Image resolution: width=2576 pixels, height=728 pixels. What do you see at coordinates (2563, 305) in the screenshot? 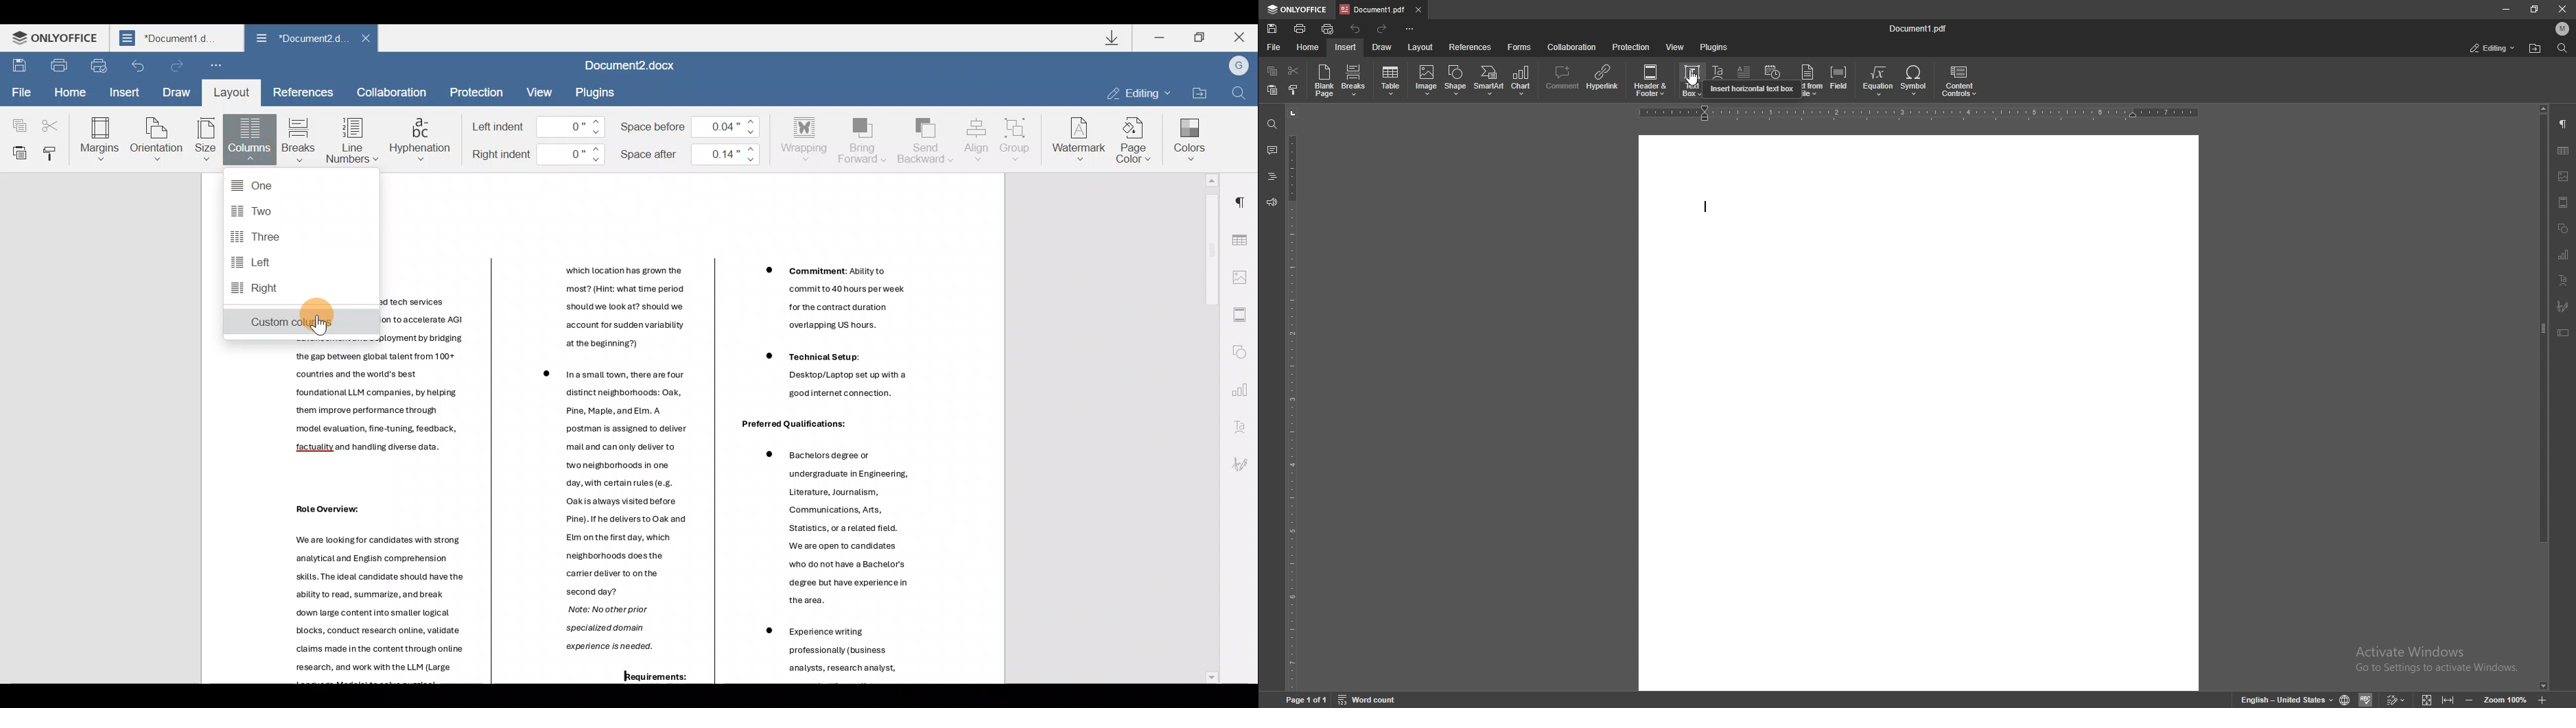
I see `signature field` at bounding box center [2563, 305].